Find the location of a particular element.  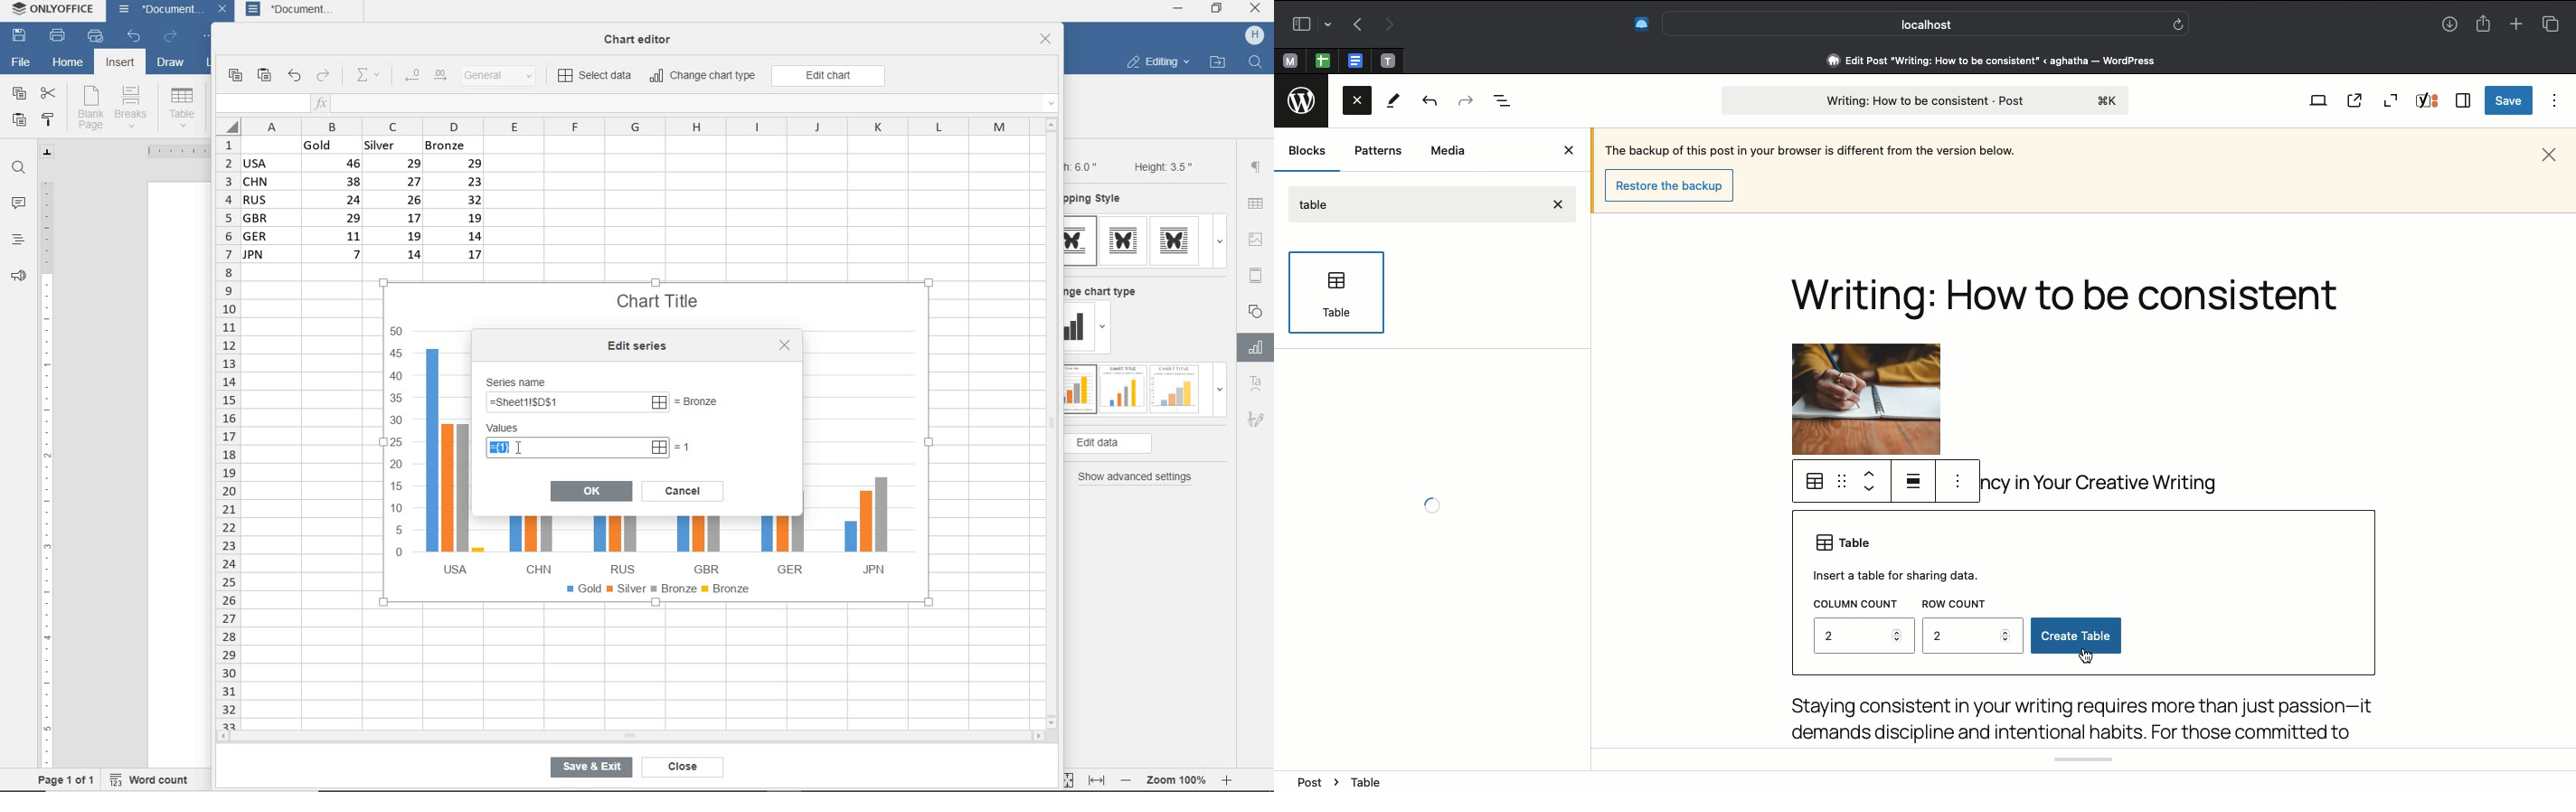

GBR is located at coordinates (702, 545).